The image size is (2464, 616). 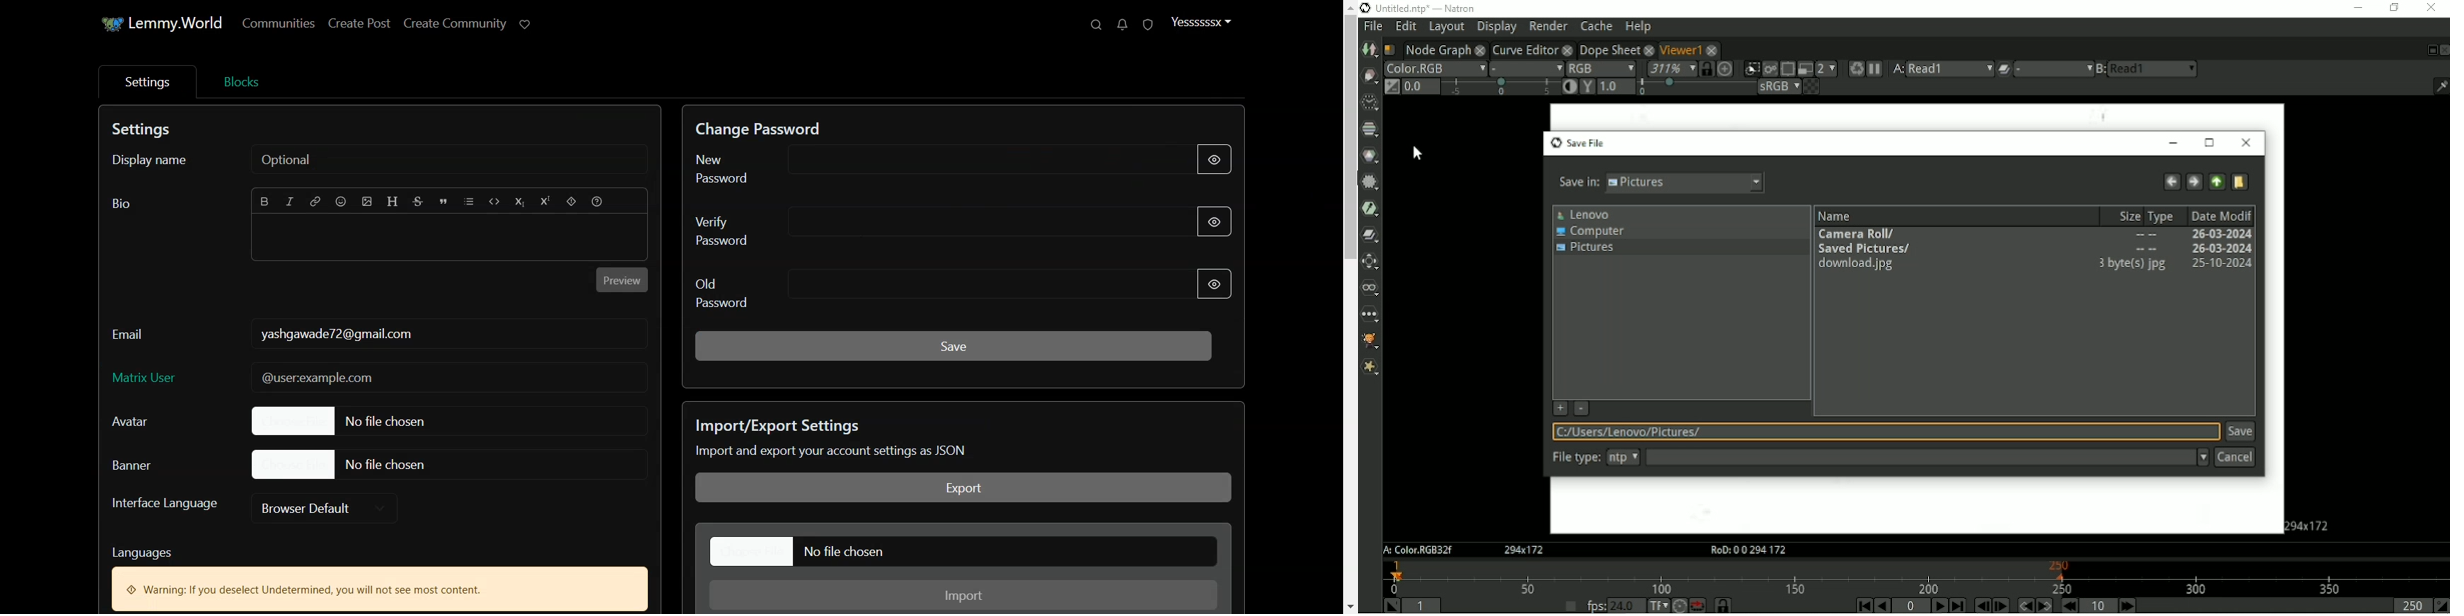 I want to click on Export, so click(x=961, y=487).